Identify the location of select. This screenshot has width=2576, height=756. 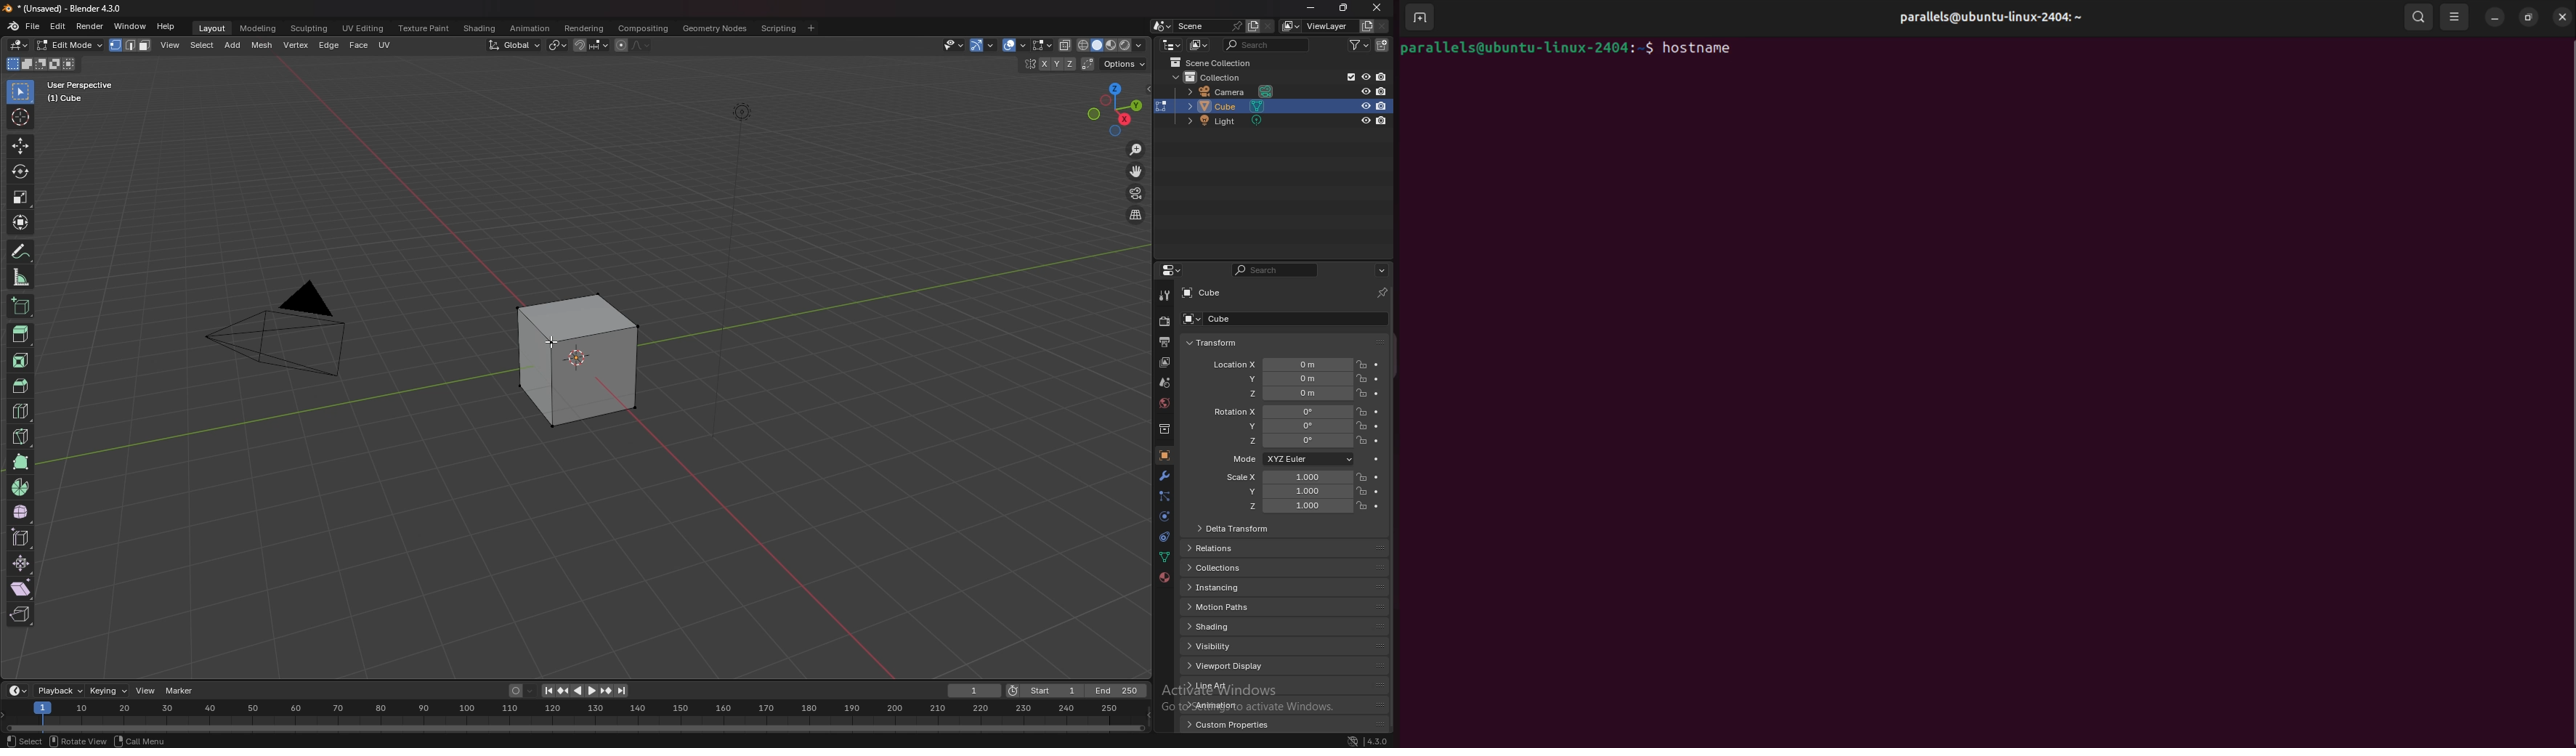
(23, 92).